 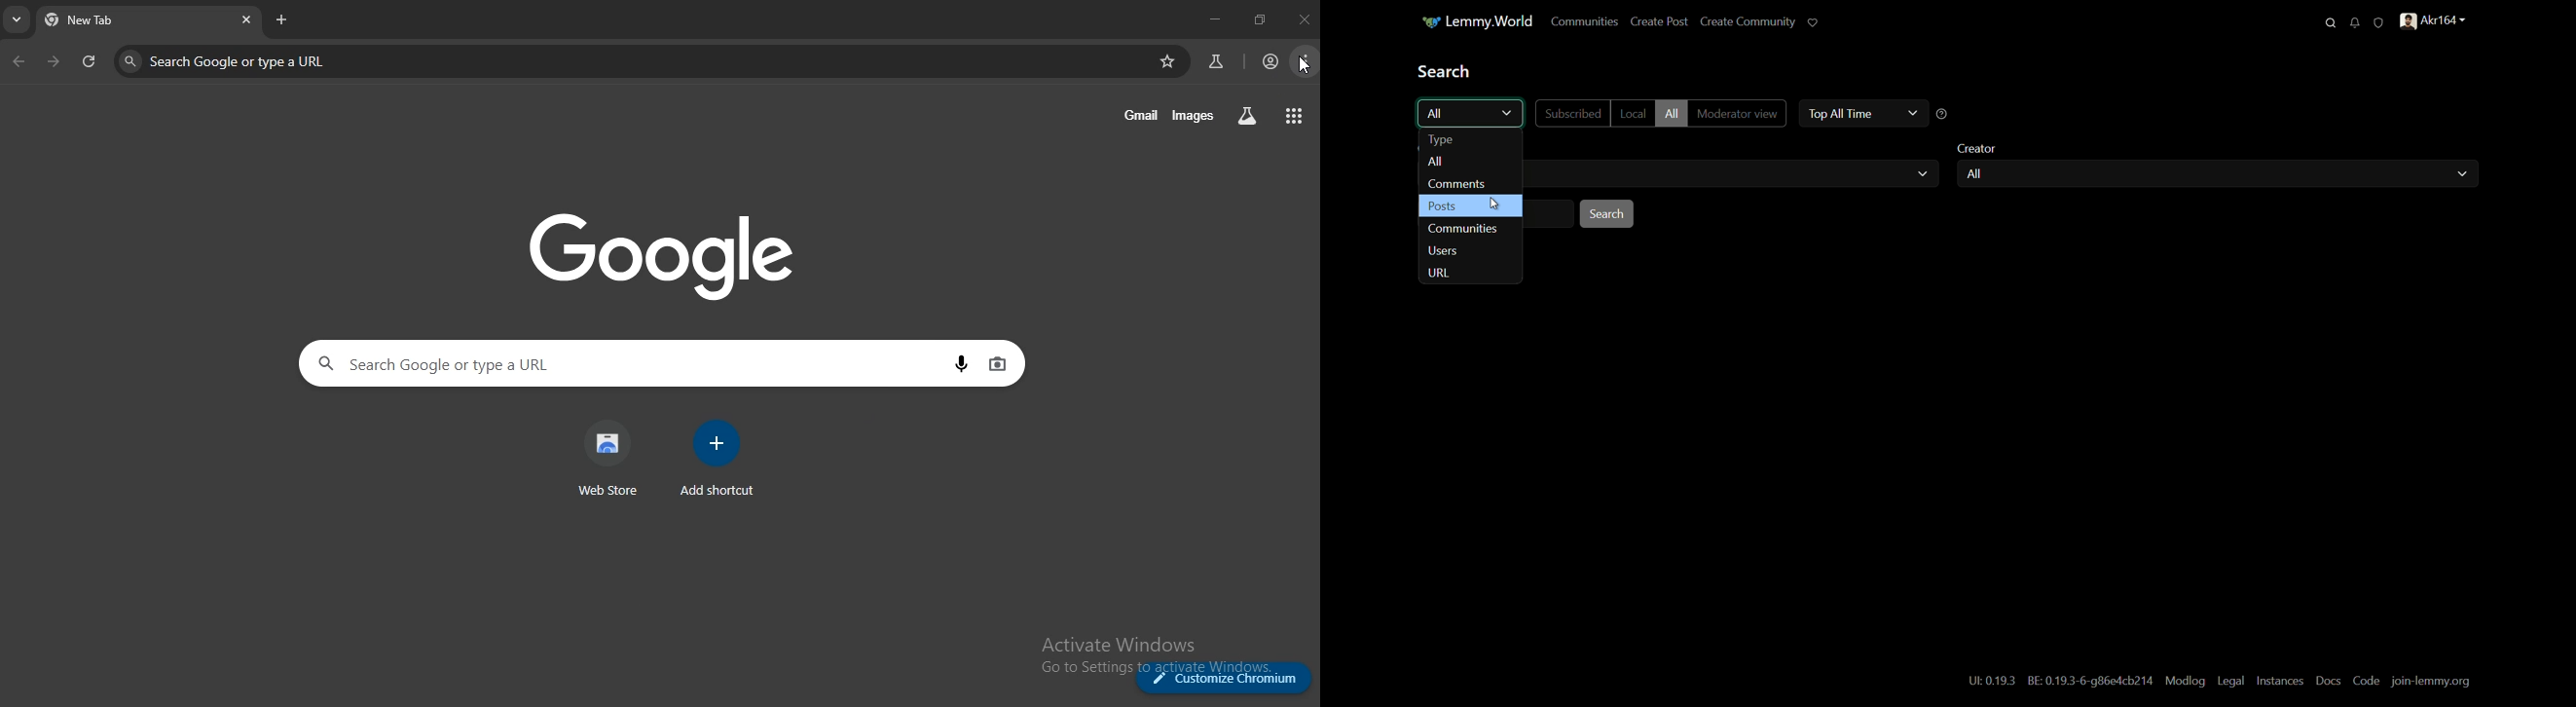 What do you see at coordinates (1496, 205) in the screenshot?
I see `cursor` at bounding box center [1496, 205].